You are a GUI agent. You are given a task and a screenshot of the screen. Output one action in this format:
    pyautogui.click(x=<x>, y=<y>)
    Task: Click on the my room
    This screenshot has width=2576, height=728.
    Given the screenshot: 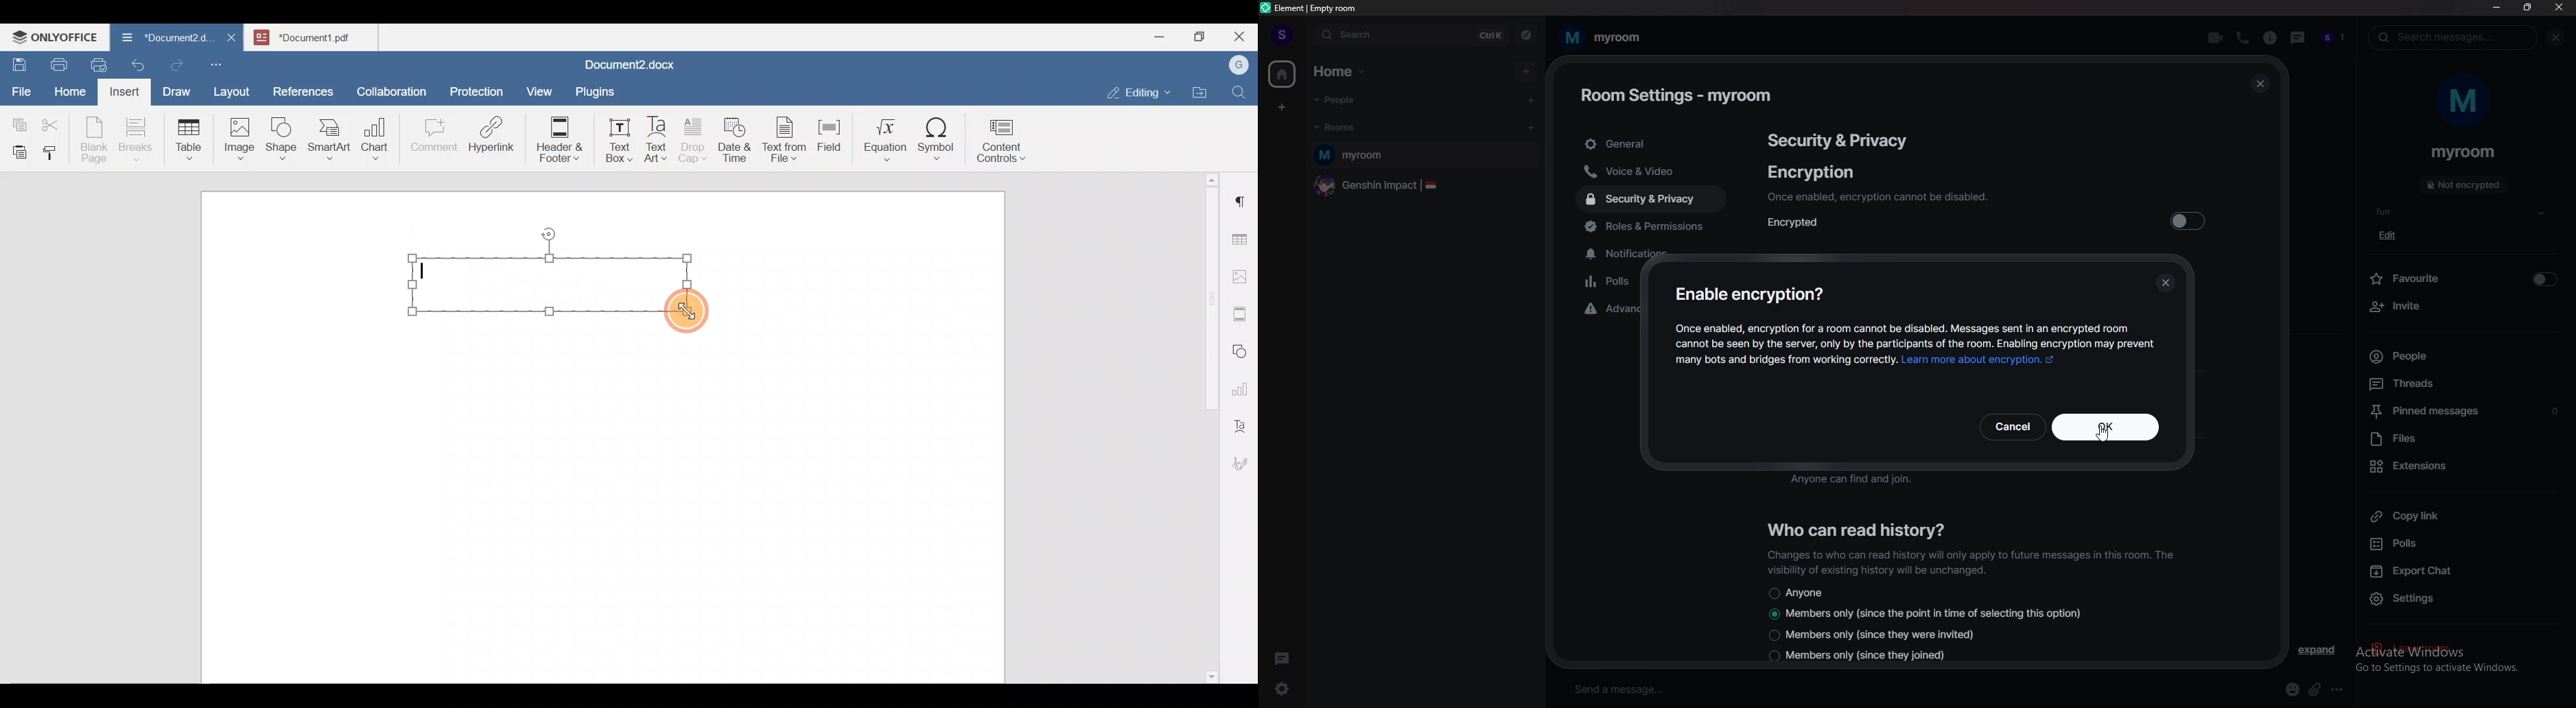 What is the action you would take?
    pyautogui.click(x=1610, y=37)
    